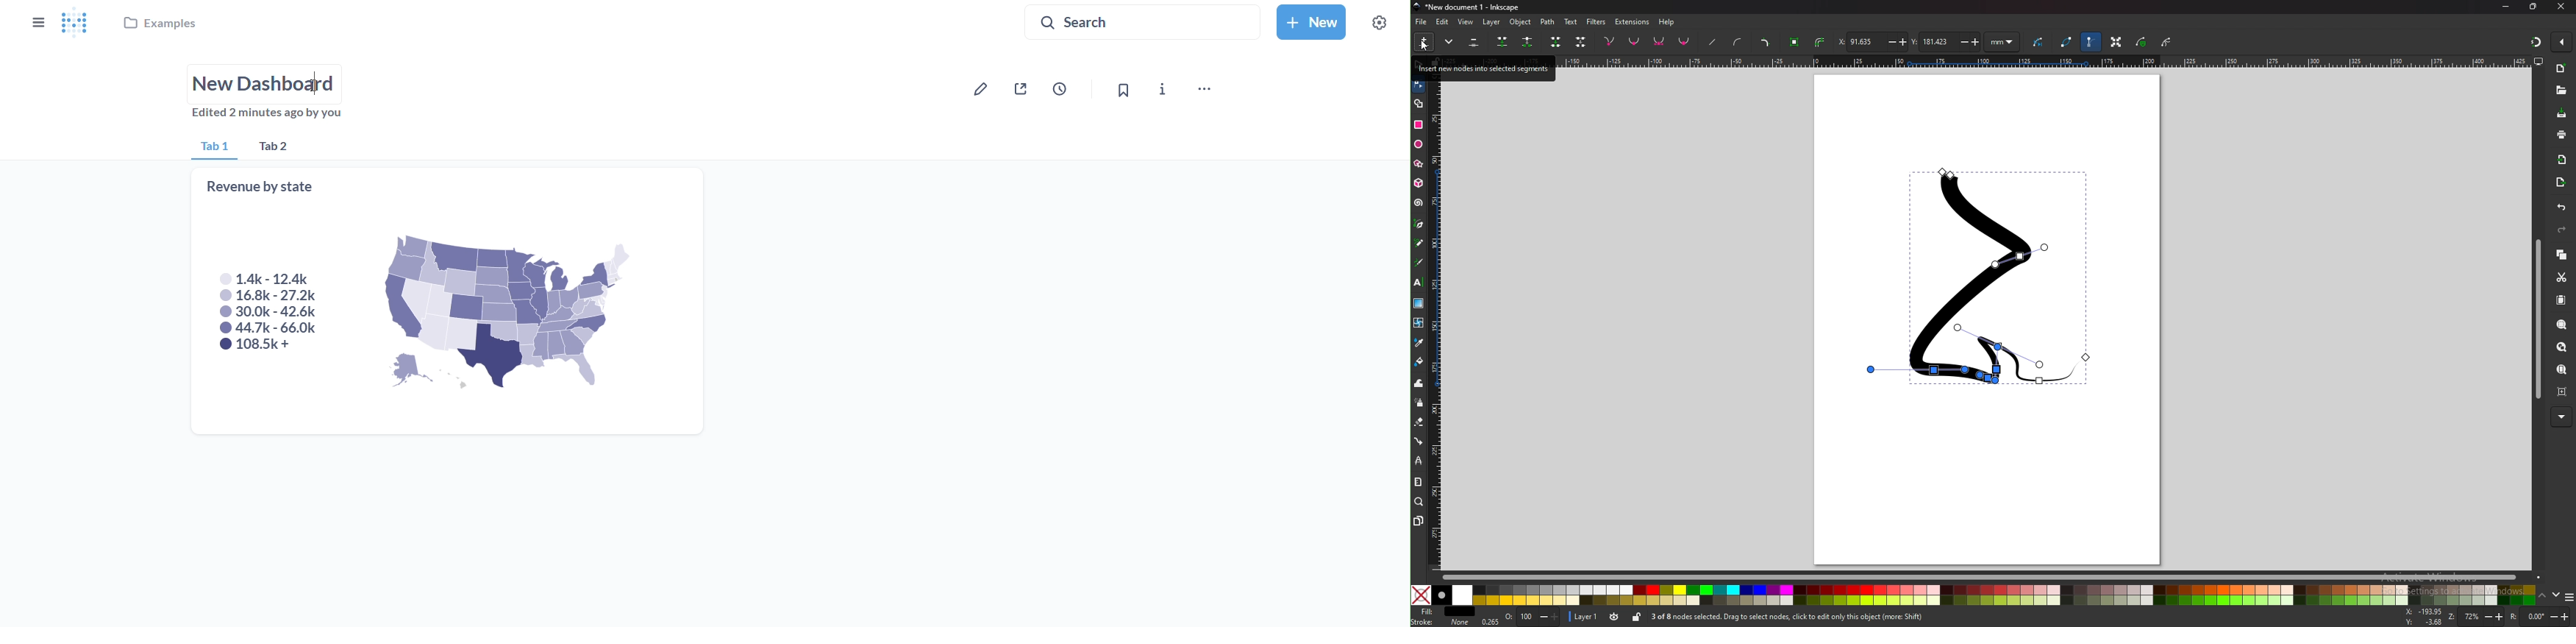 The height and width of the screenshot is (644, 2576). I want to click on close, so click(2561, 7).